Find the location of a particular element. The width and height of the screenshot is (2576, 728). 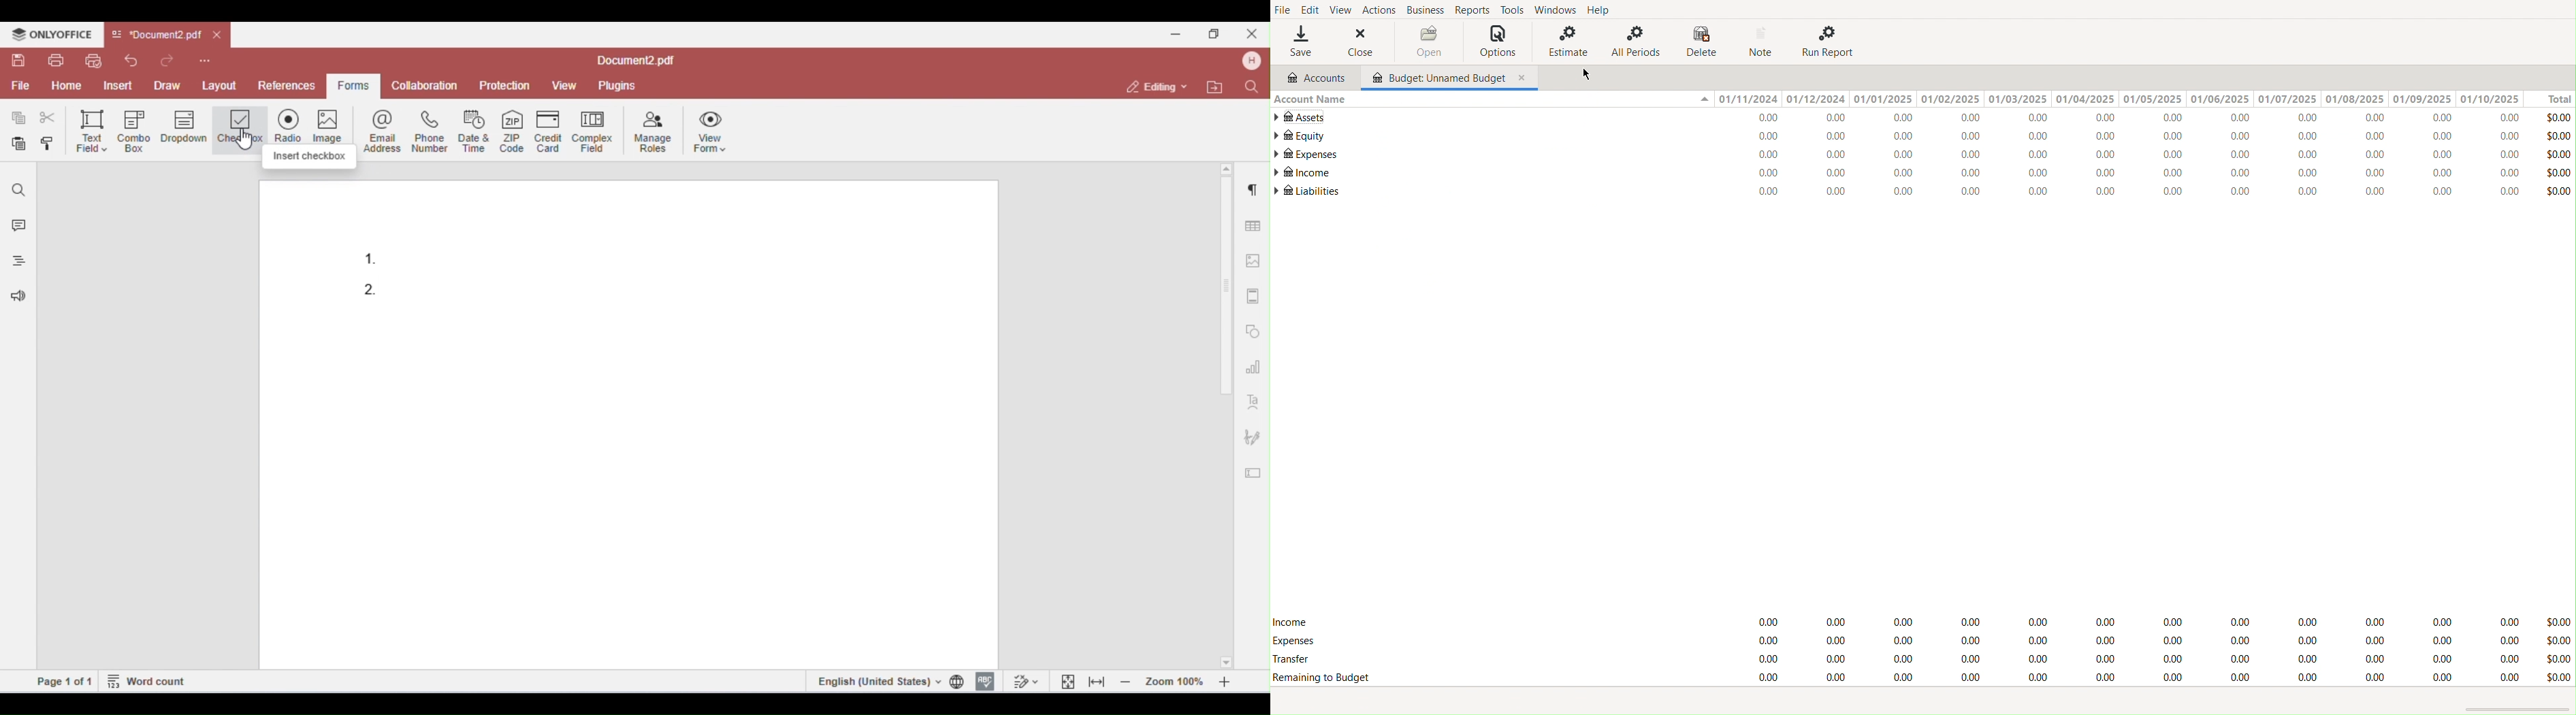

Asset values is located at coordinates (2125, 118).